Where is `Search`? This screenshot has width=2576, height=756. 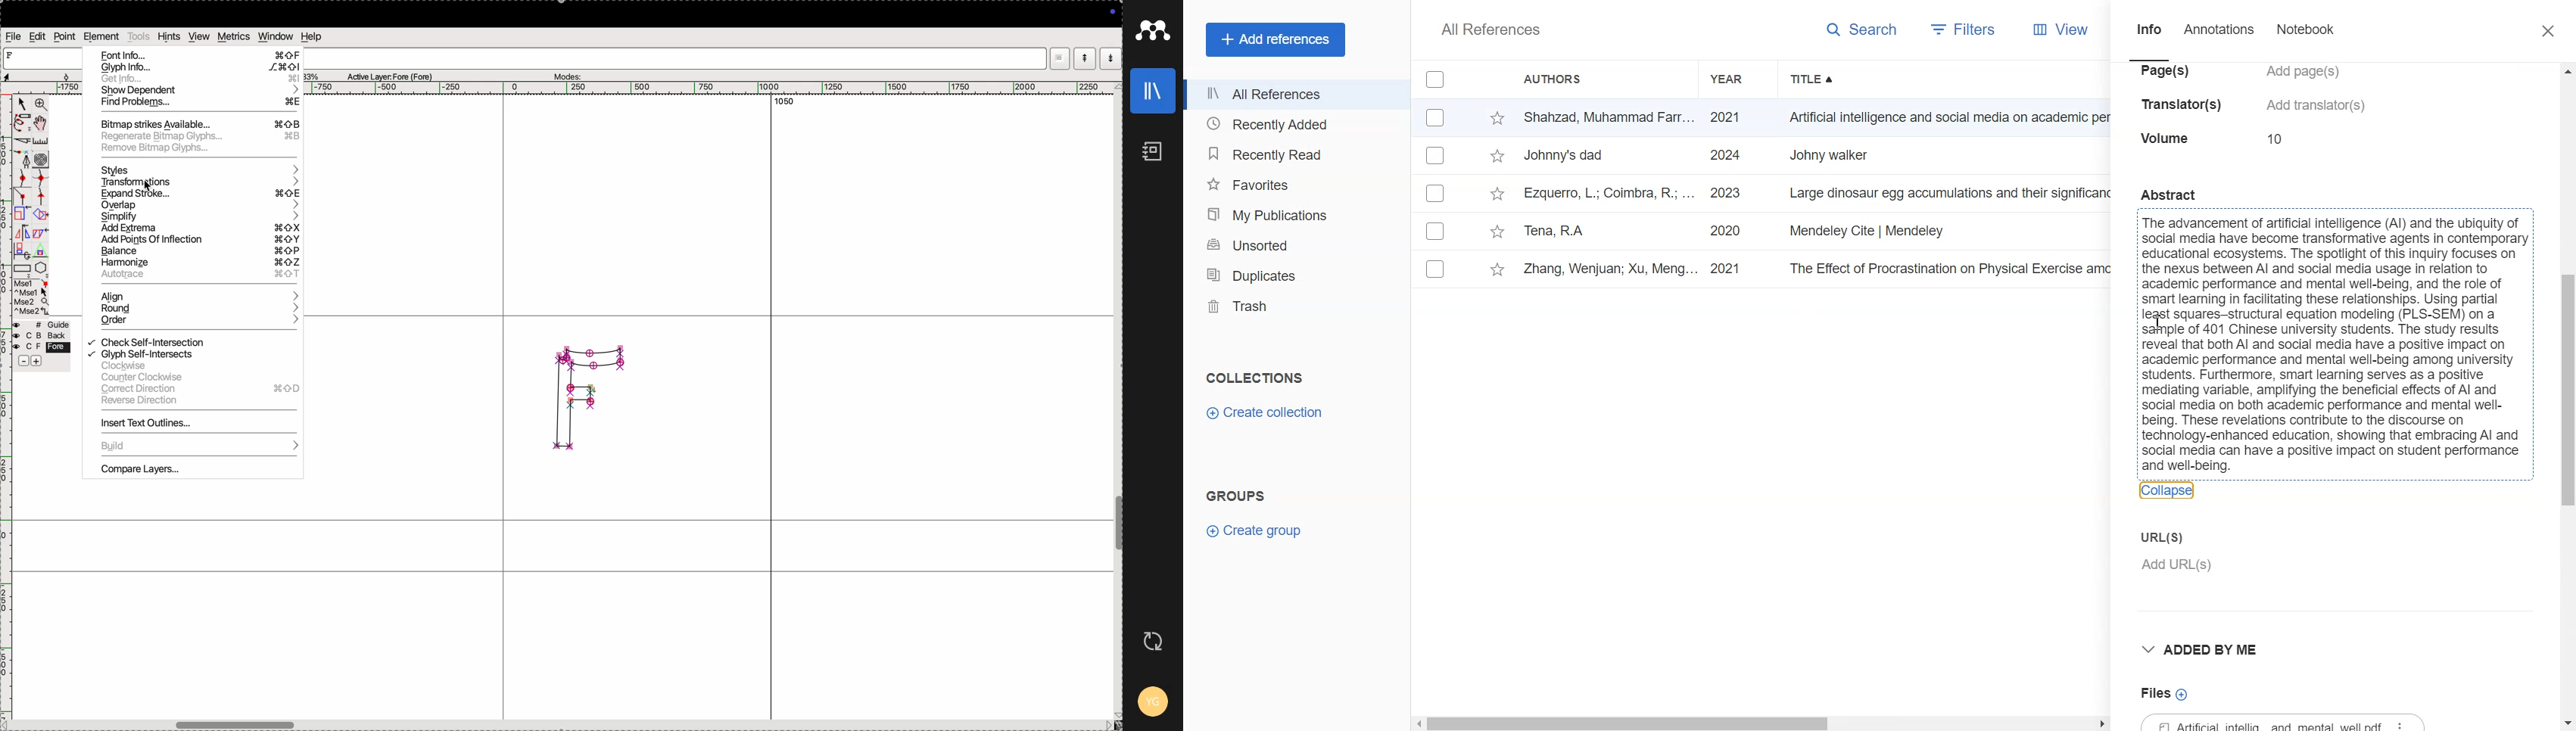 Search is located at coordinates (1861, 30).